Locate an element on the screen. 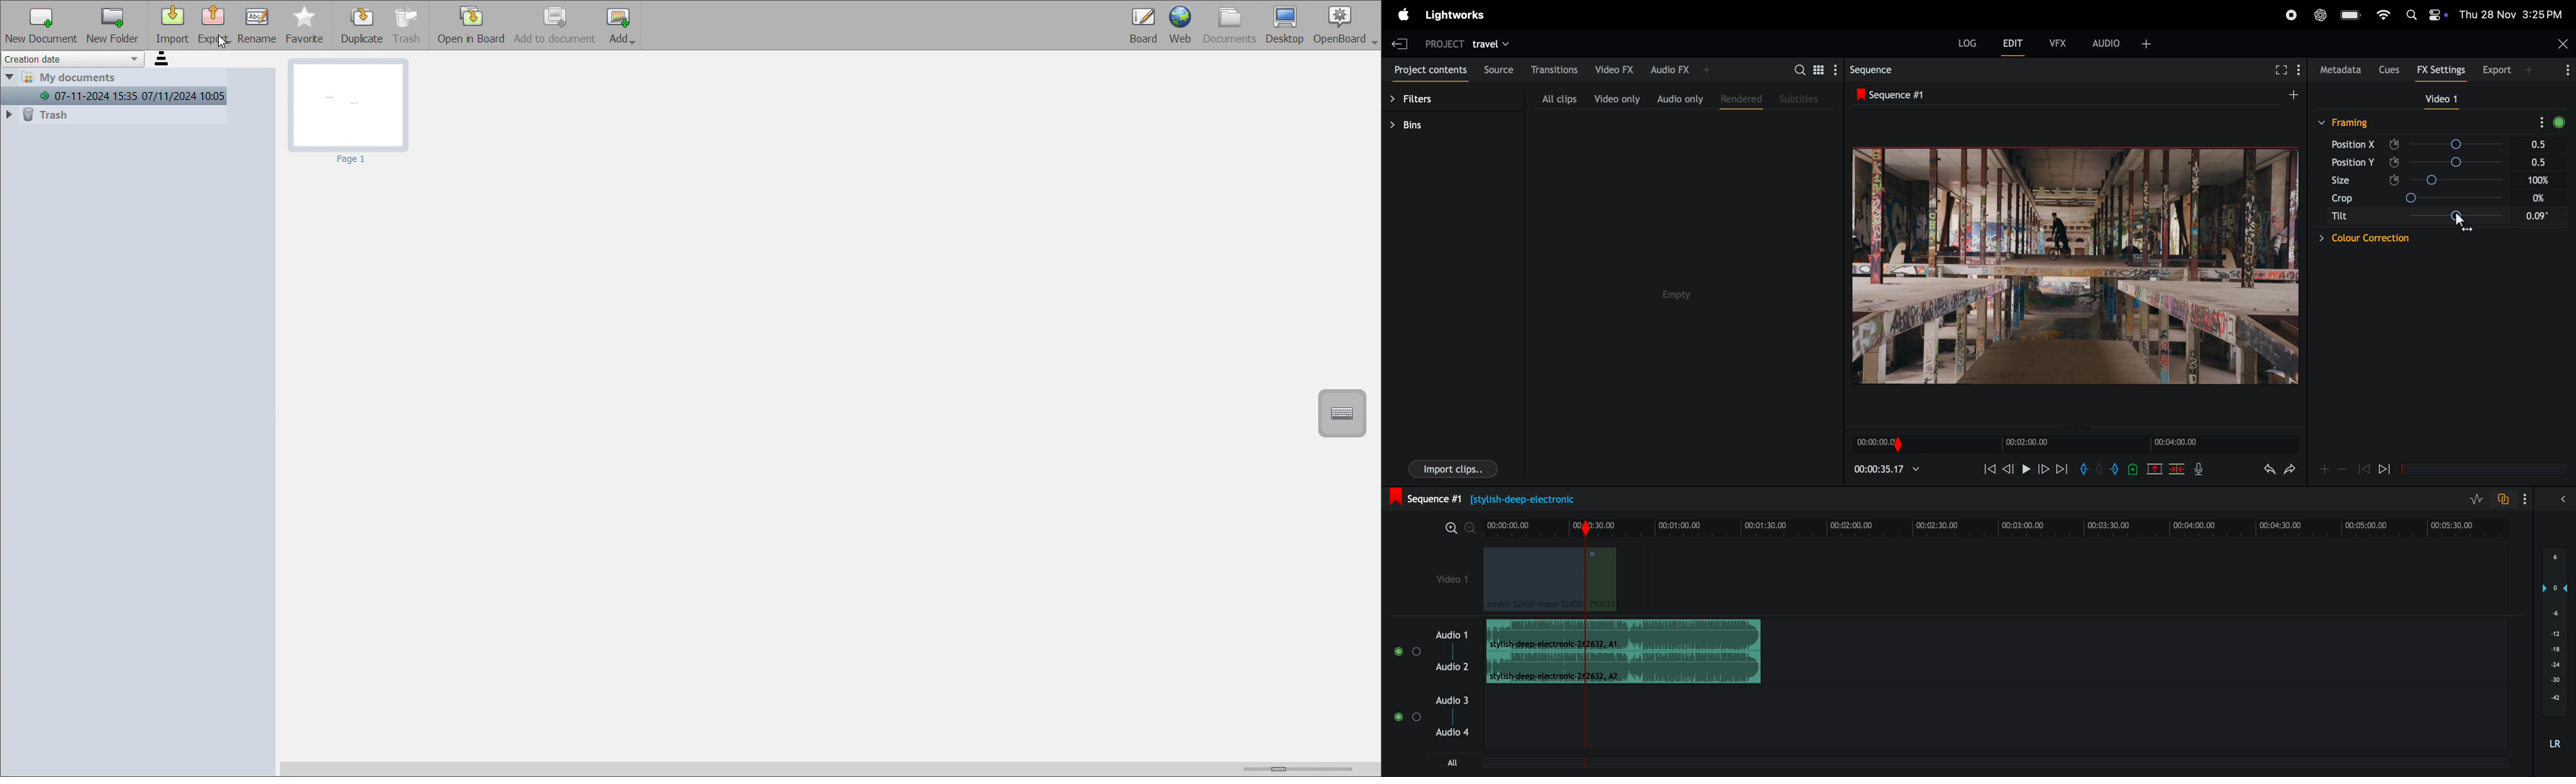 The image size is (2576, 784). vfx is located at coordinates (2058, 42).